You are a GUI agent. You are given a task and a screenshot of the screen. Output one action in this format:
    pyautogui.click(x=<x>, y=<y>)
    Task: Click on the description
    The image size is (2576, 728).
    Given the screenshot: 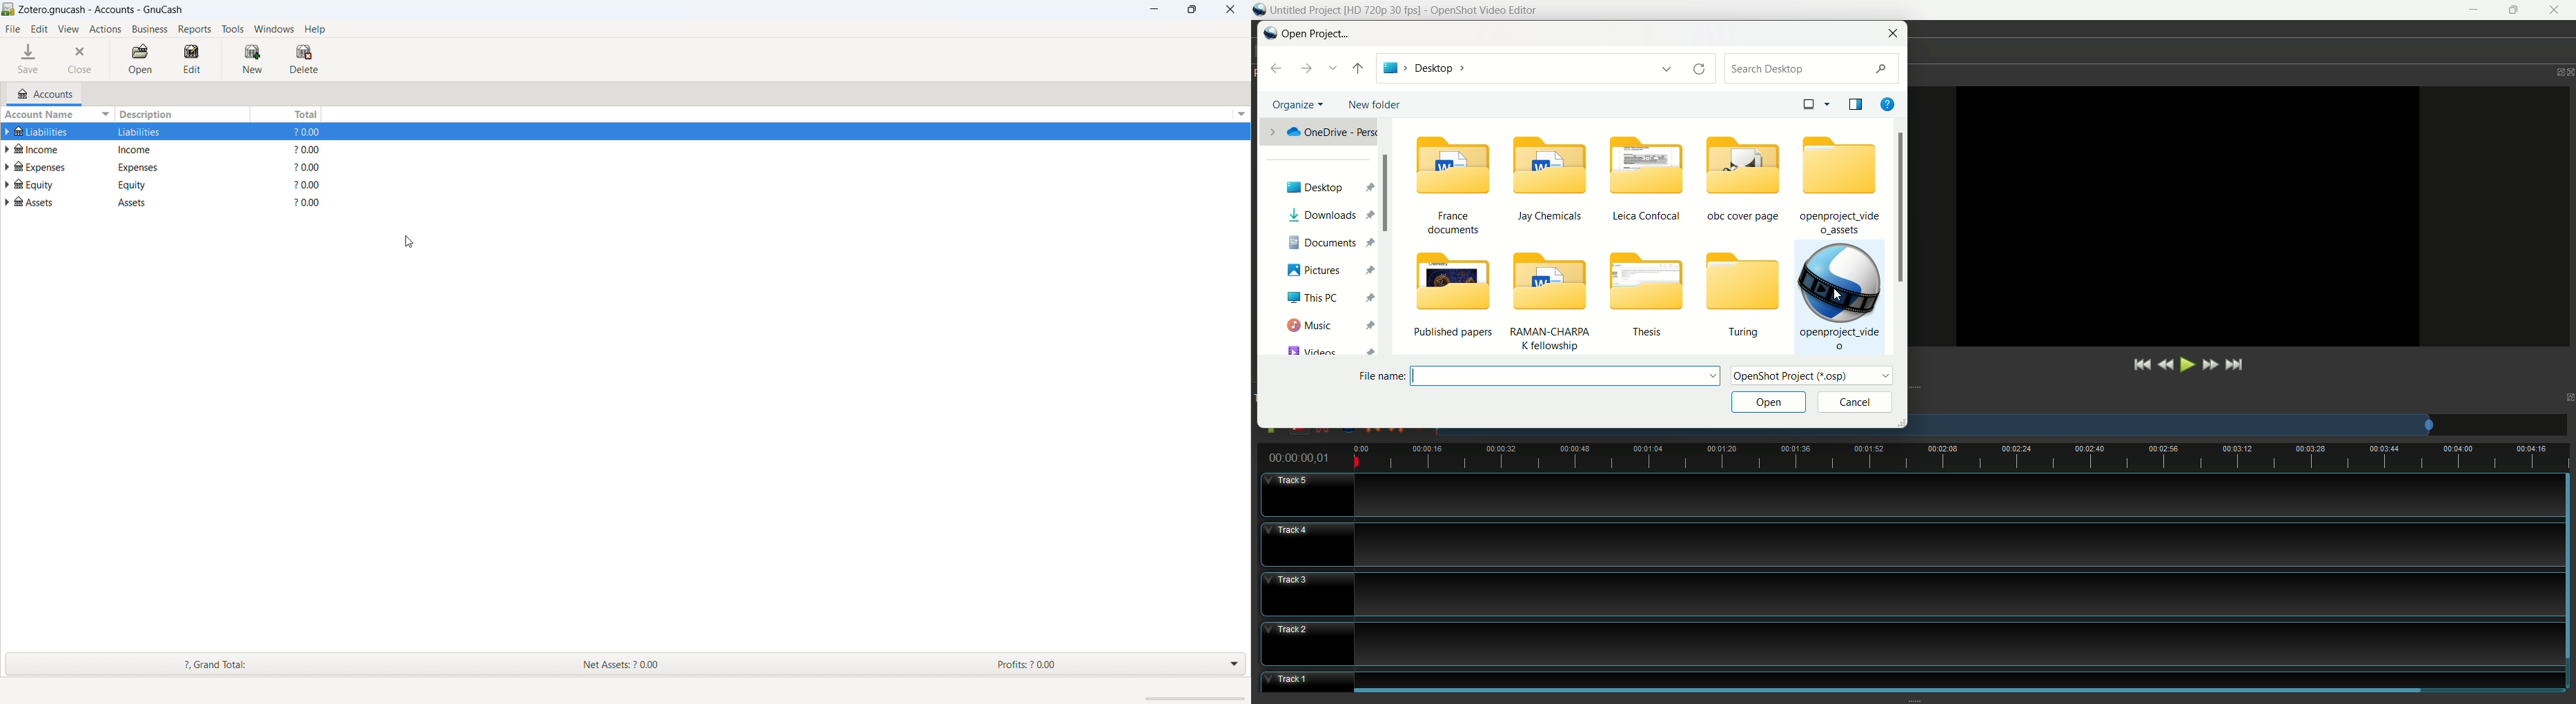 What is the action you would take?
    pyautogui.click(x=182, y=115)
    